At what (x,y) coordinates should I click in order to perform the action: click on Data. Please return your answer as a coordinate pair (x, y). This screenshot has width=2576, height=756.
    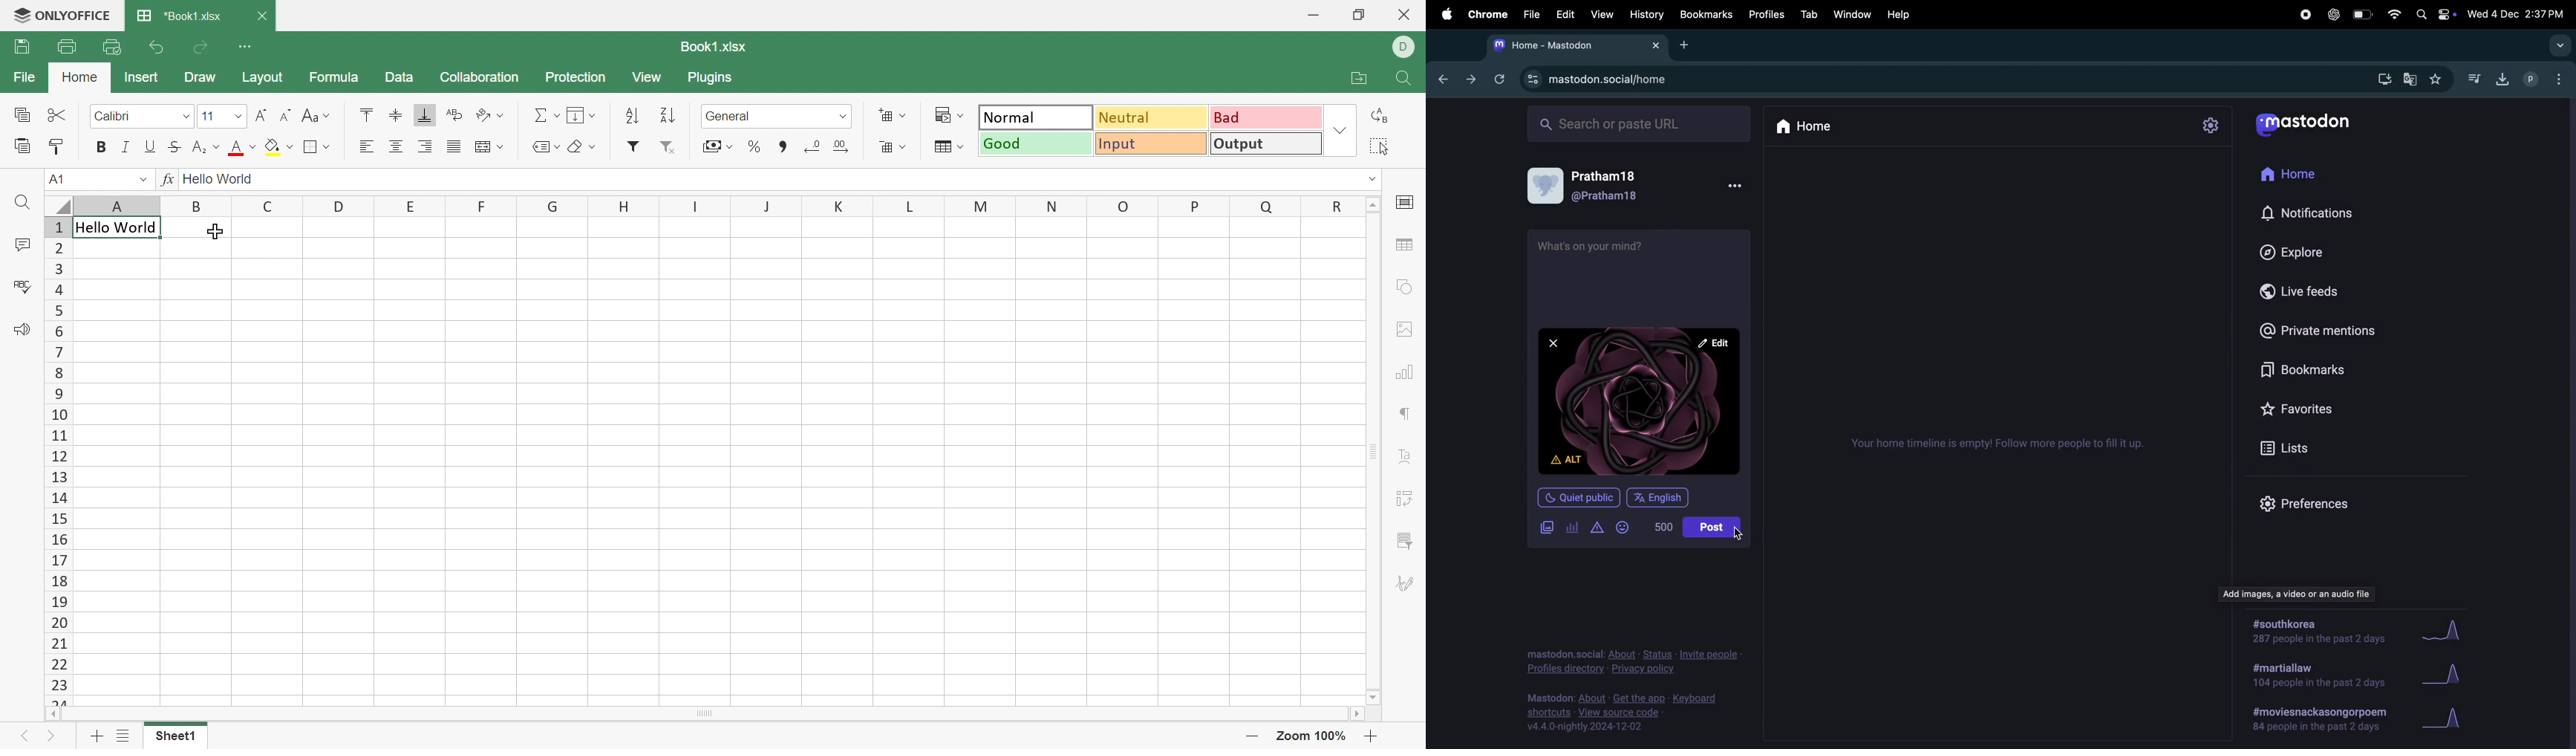
    Looking at the image, I should click on (394, 77).